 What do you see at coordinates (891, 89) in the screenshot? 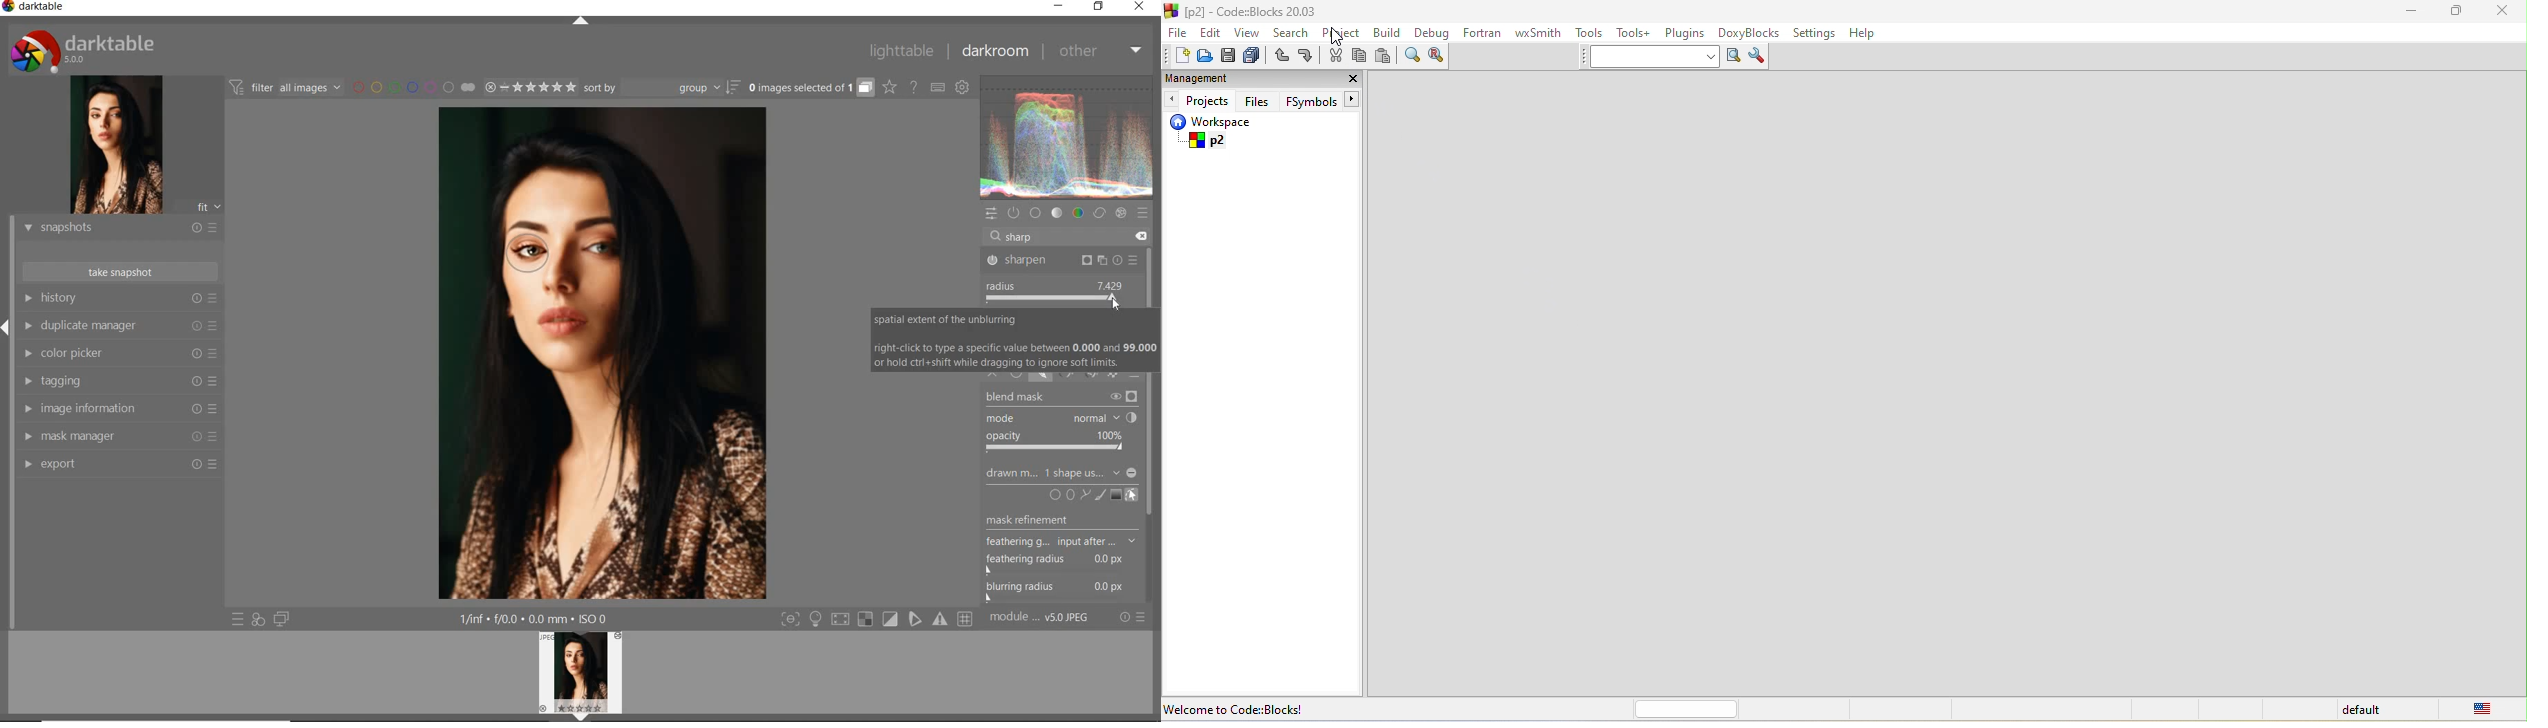
I see `click to change overlays on thumbnails` at bounding box center [891, 89].